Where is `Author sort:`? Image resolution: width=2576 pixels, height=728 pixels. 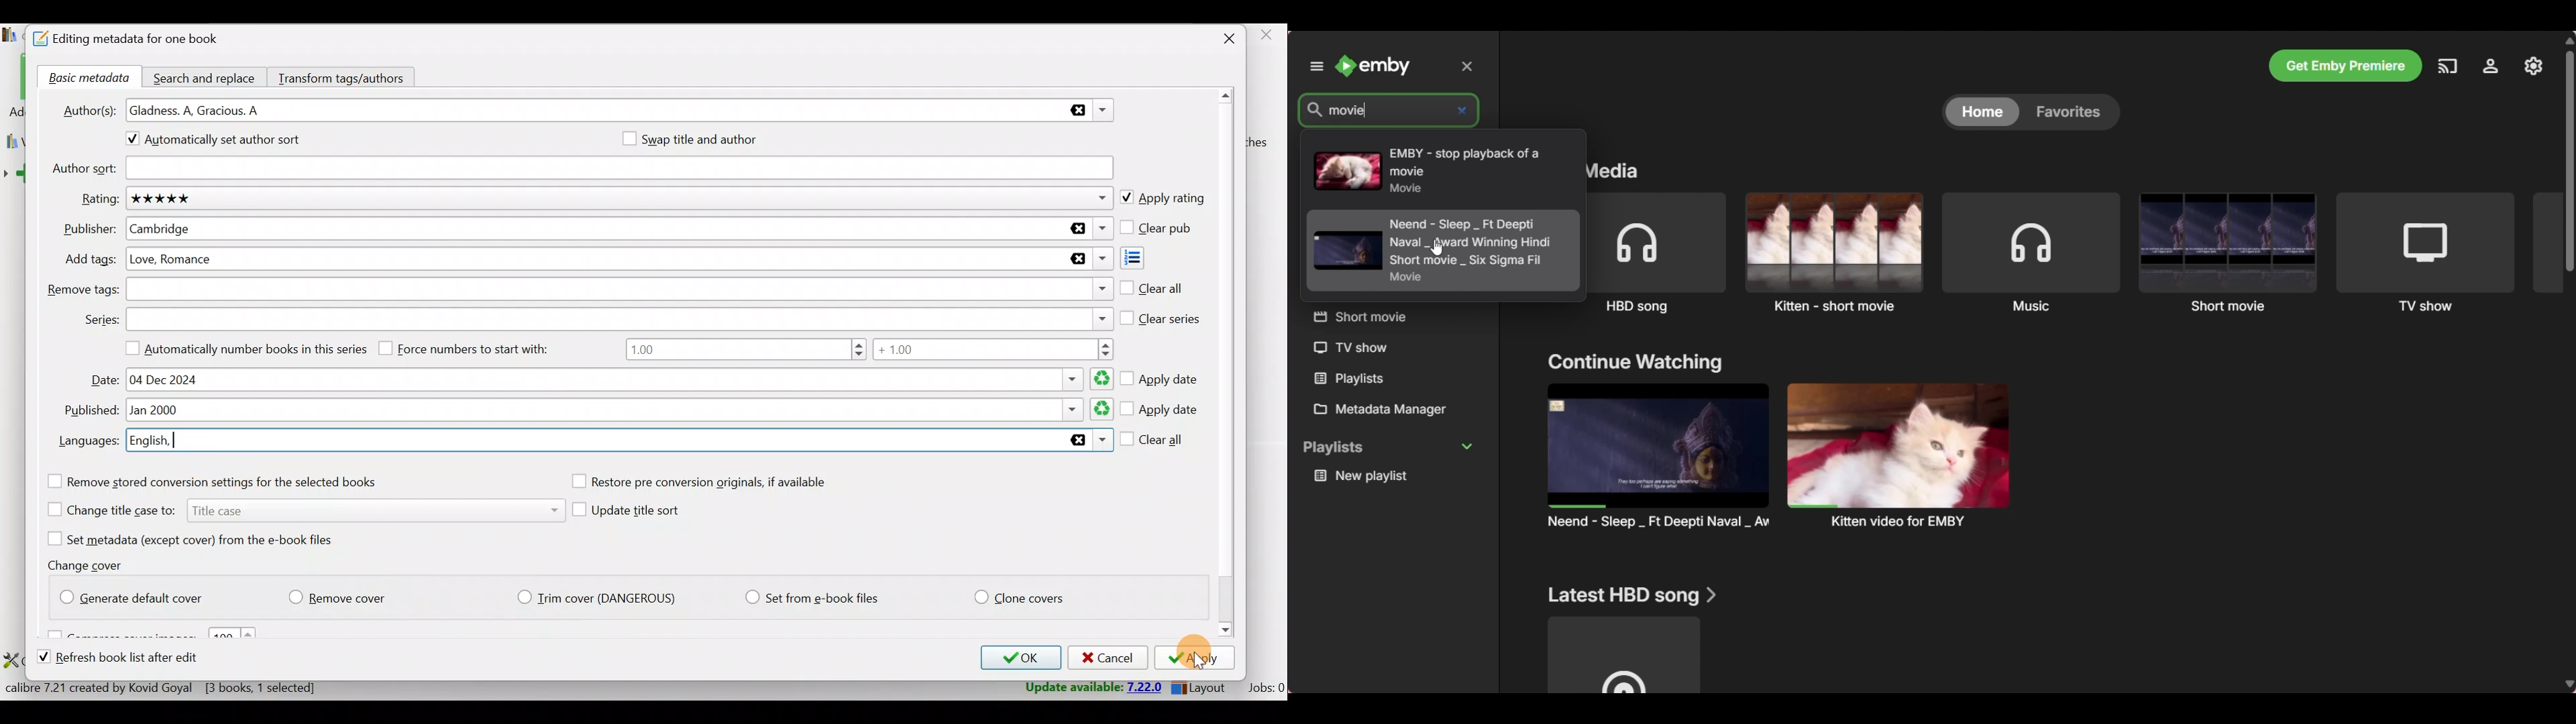
Author sort: is located at coordinates (83, 169).